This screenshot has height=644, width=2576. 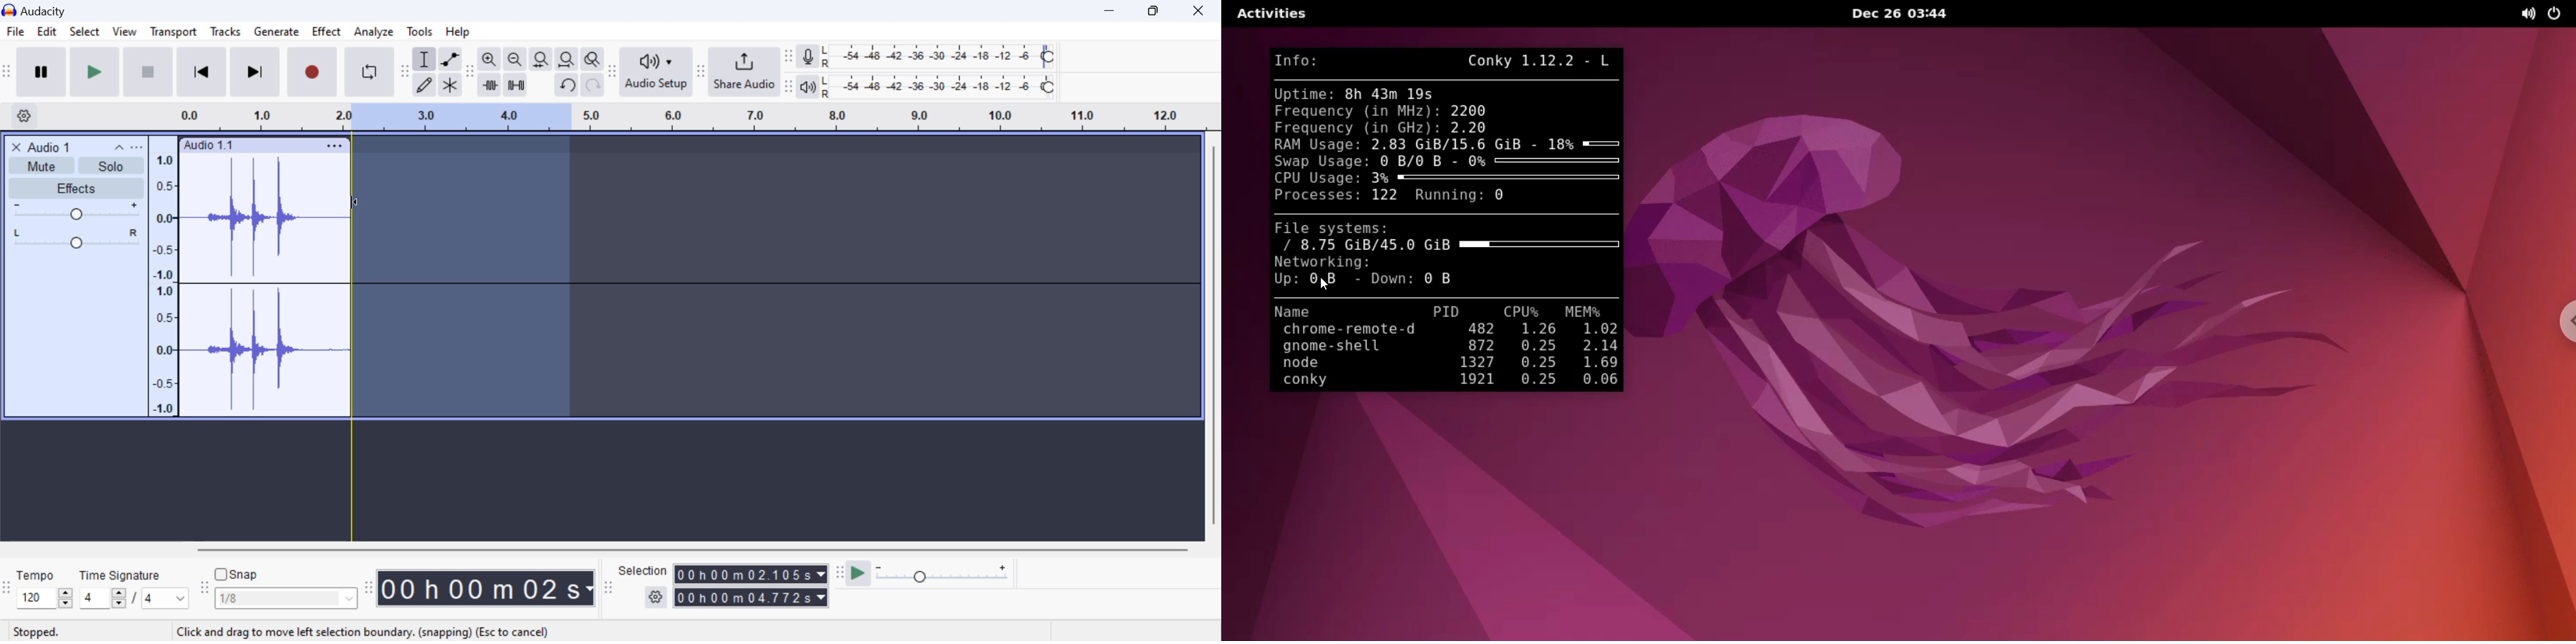 I want to click on Stop, so click(x=150, y=71).